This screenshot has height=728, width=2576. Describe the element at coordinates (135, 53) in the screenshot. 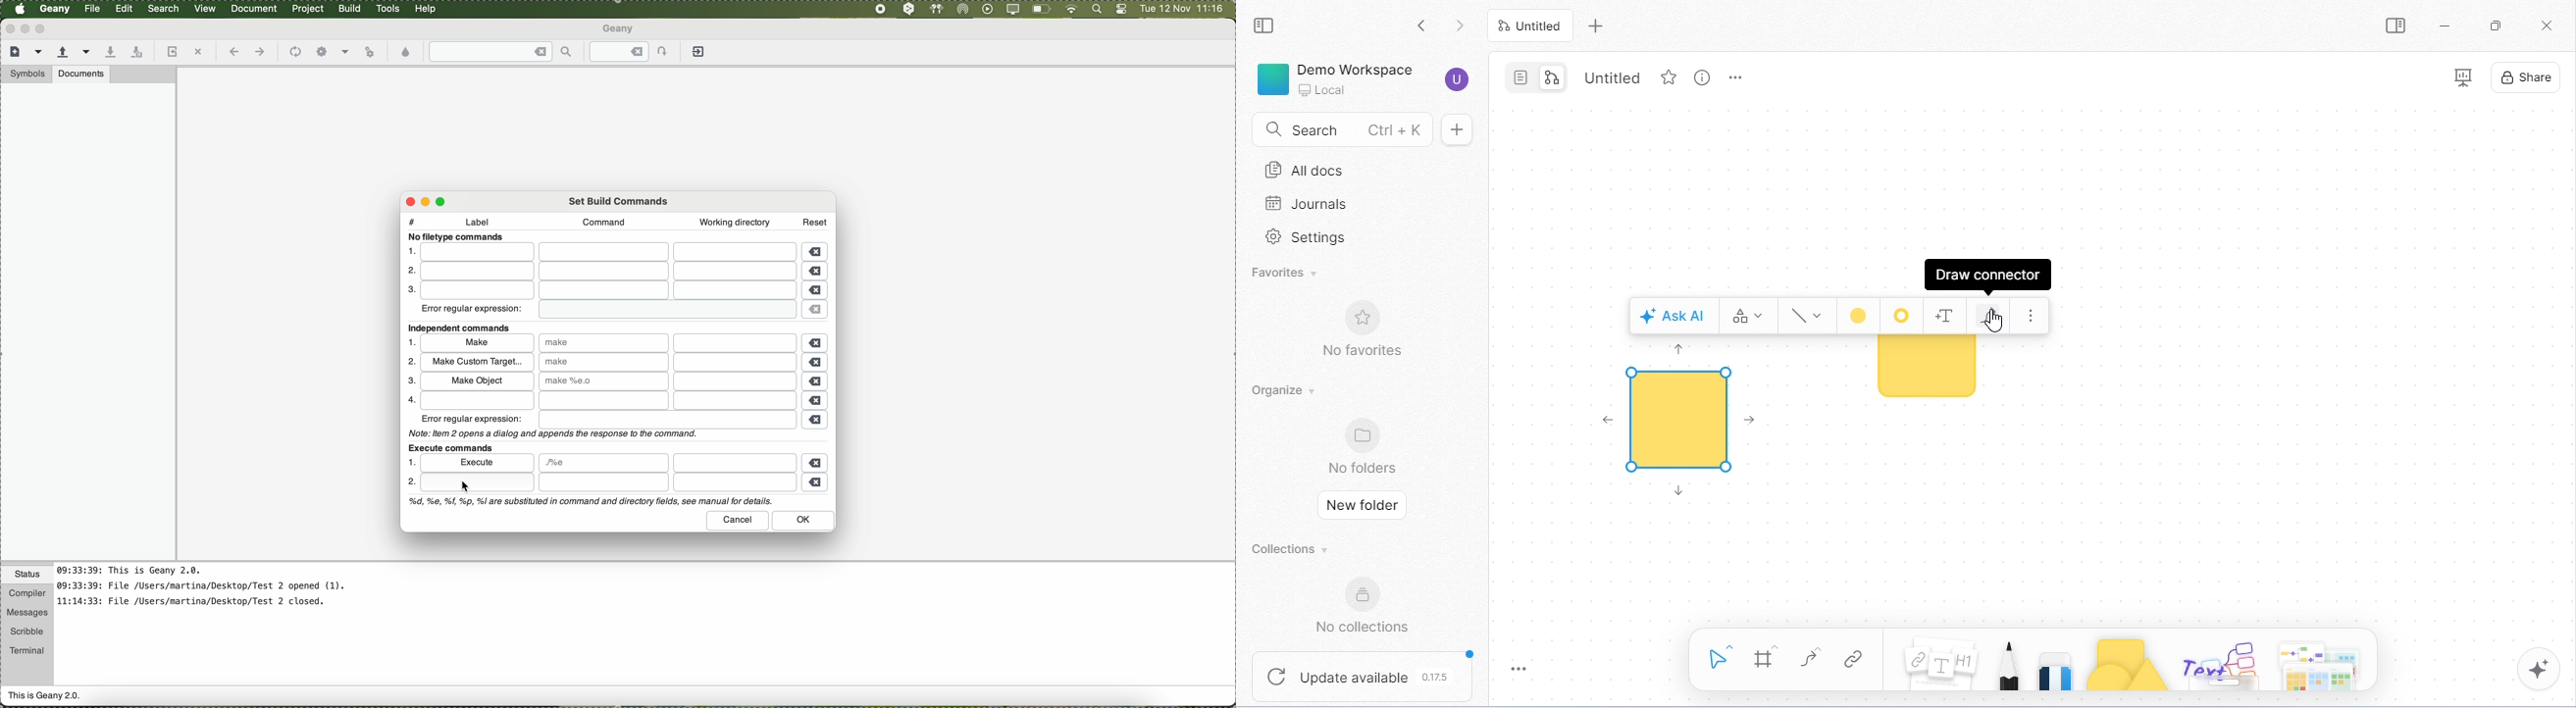

I see `save all open files` at that location.